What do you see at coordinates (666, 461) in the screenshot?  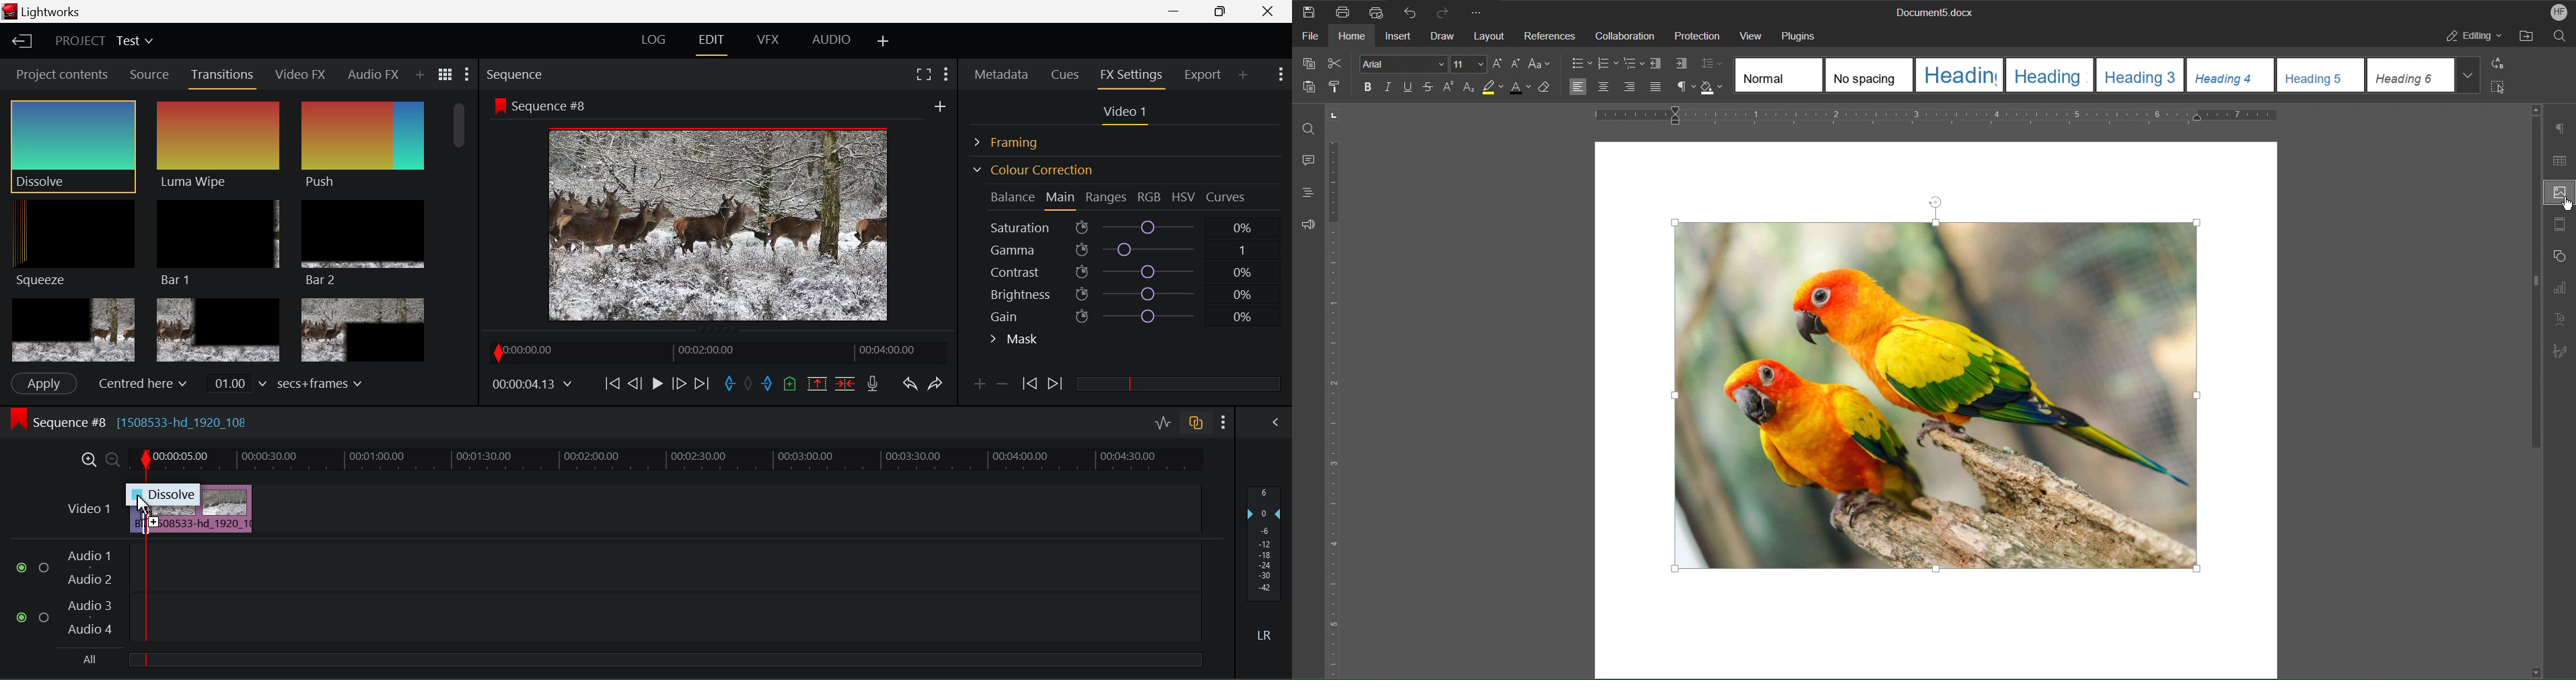 I see `Project Timeline` at bounding box center [666, 461].